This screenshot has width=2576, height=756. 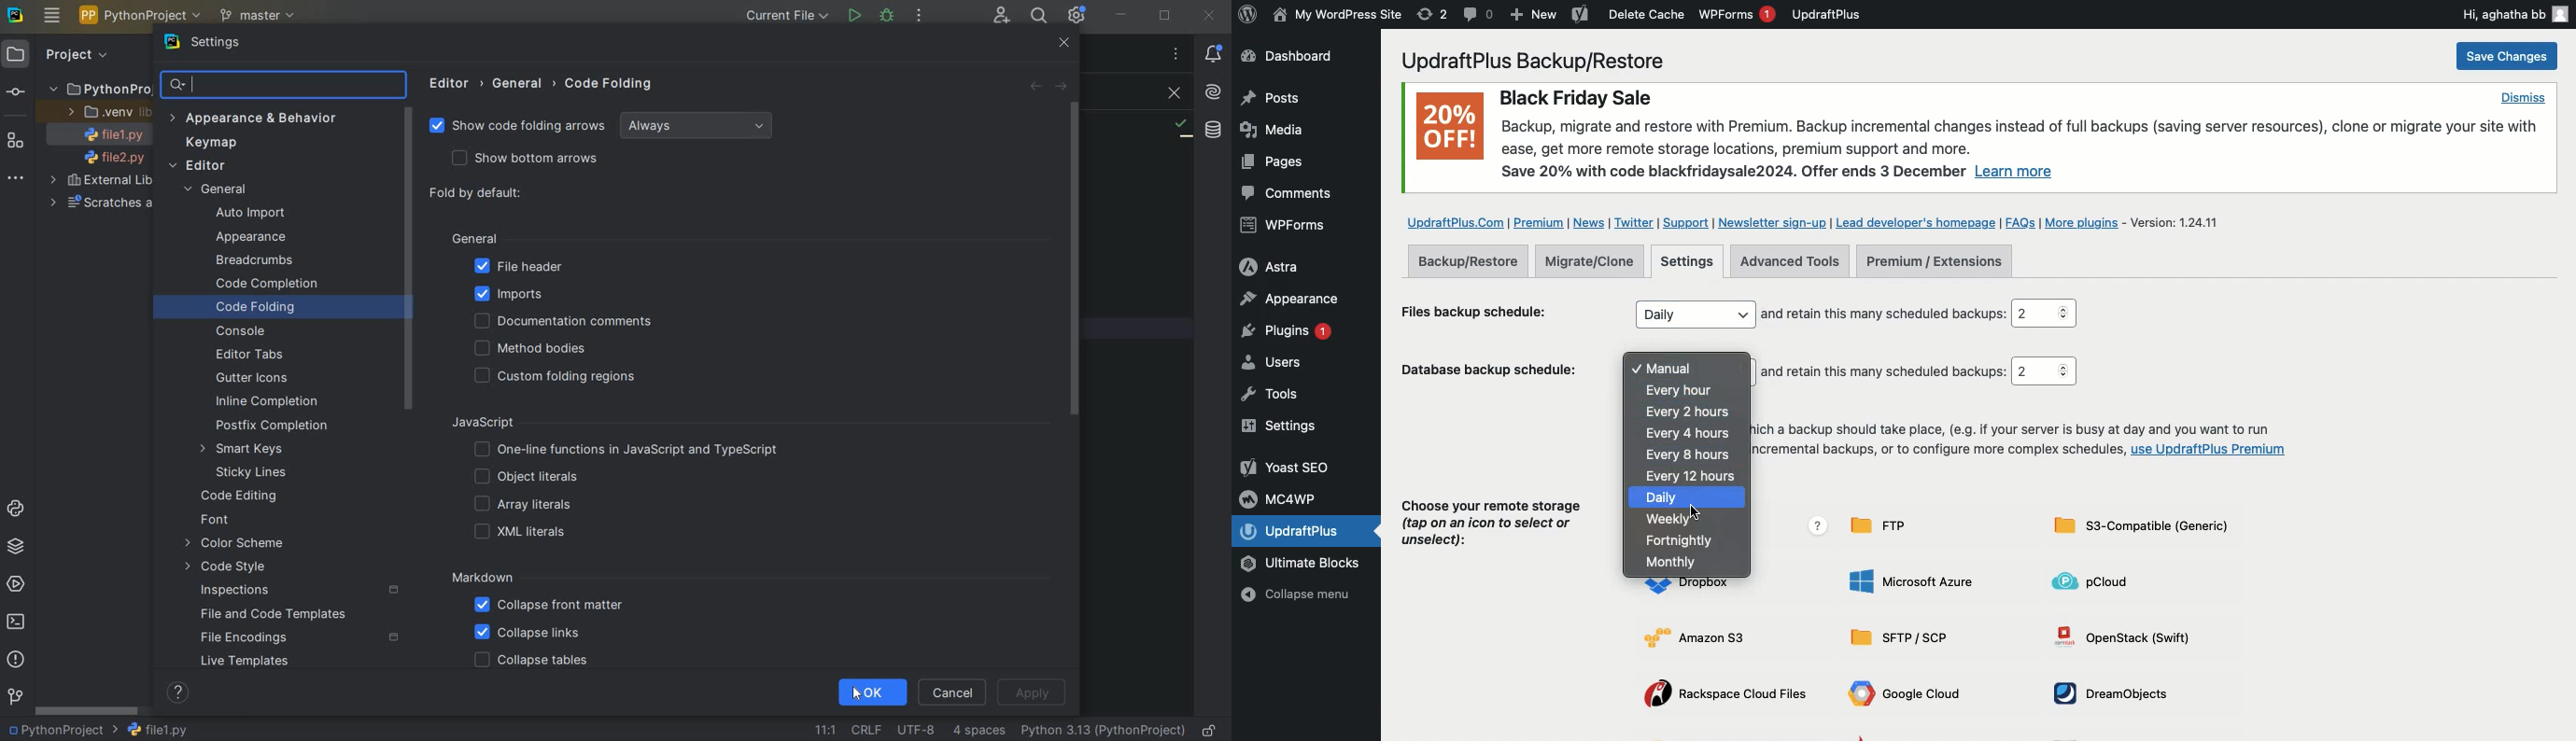 I want to click on Choose your remote storage
(tap on an icon to select or
unselect):, so click(x=1493, y=527).